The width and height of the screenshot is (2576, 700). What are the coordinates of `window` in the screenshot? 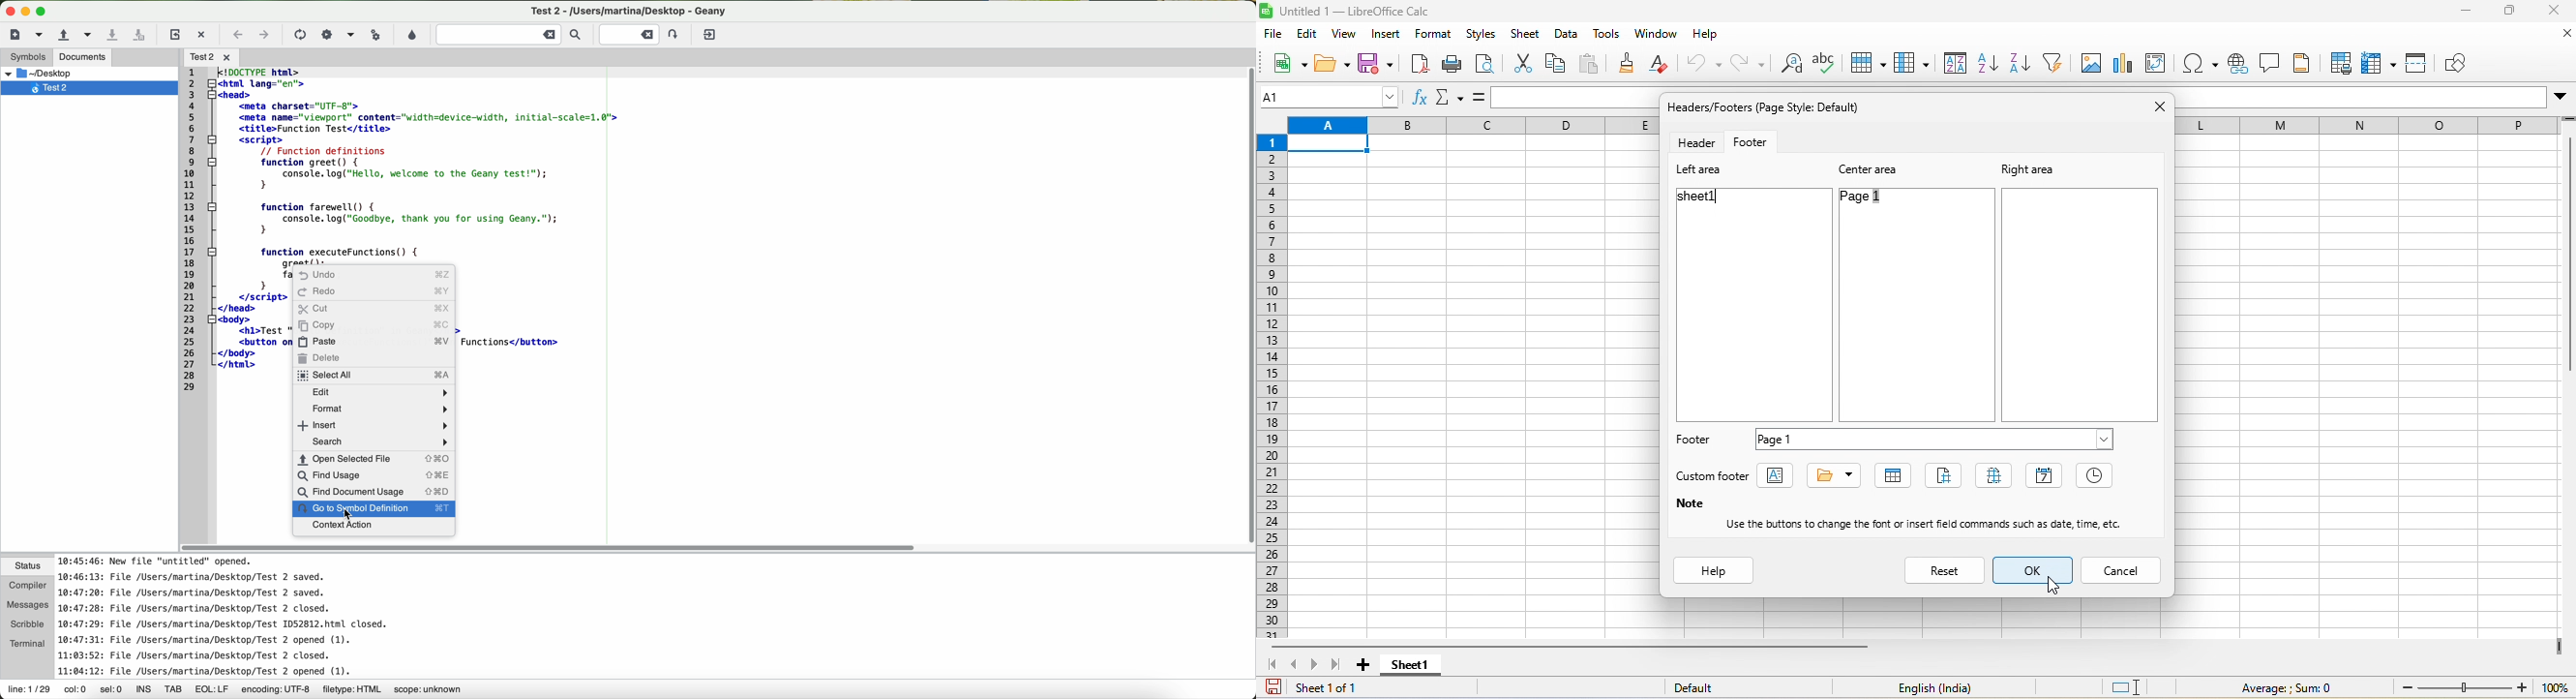 It's located at (1653, 37).